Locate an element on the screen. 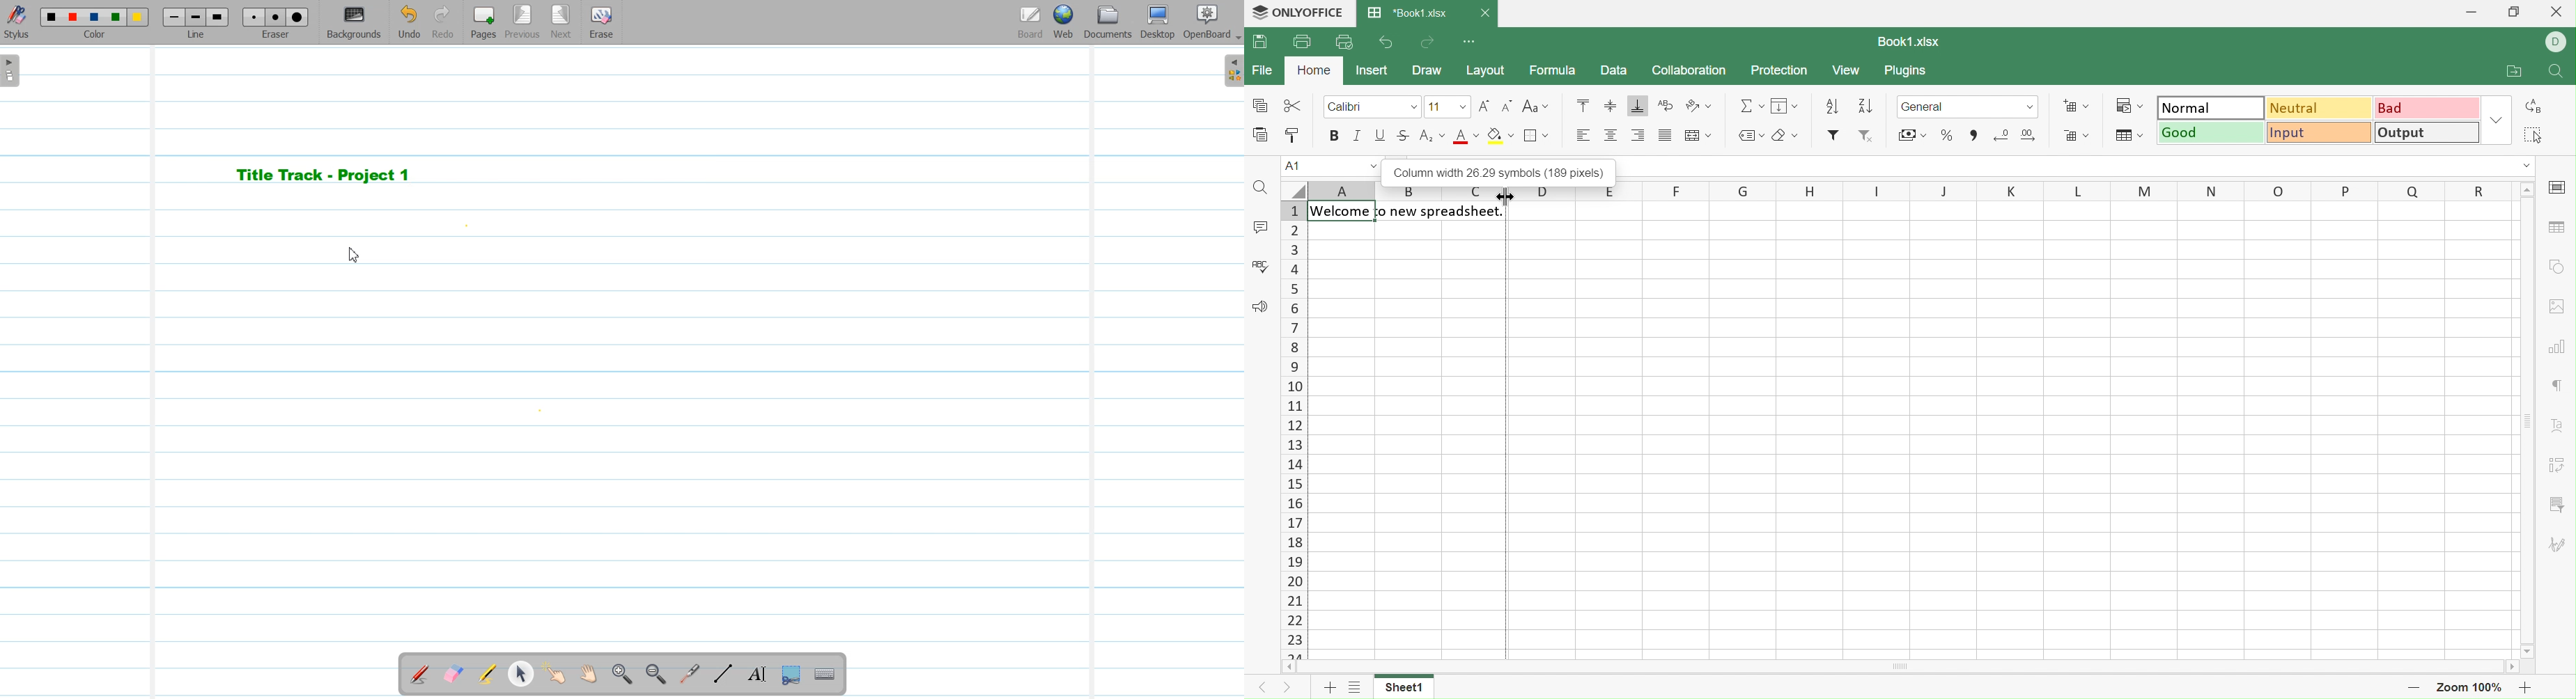 The height and width of the screenshot is (700, 2576). Sheet1 is located at coordinates (1407, 688).